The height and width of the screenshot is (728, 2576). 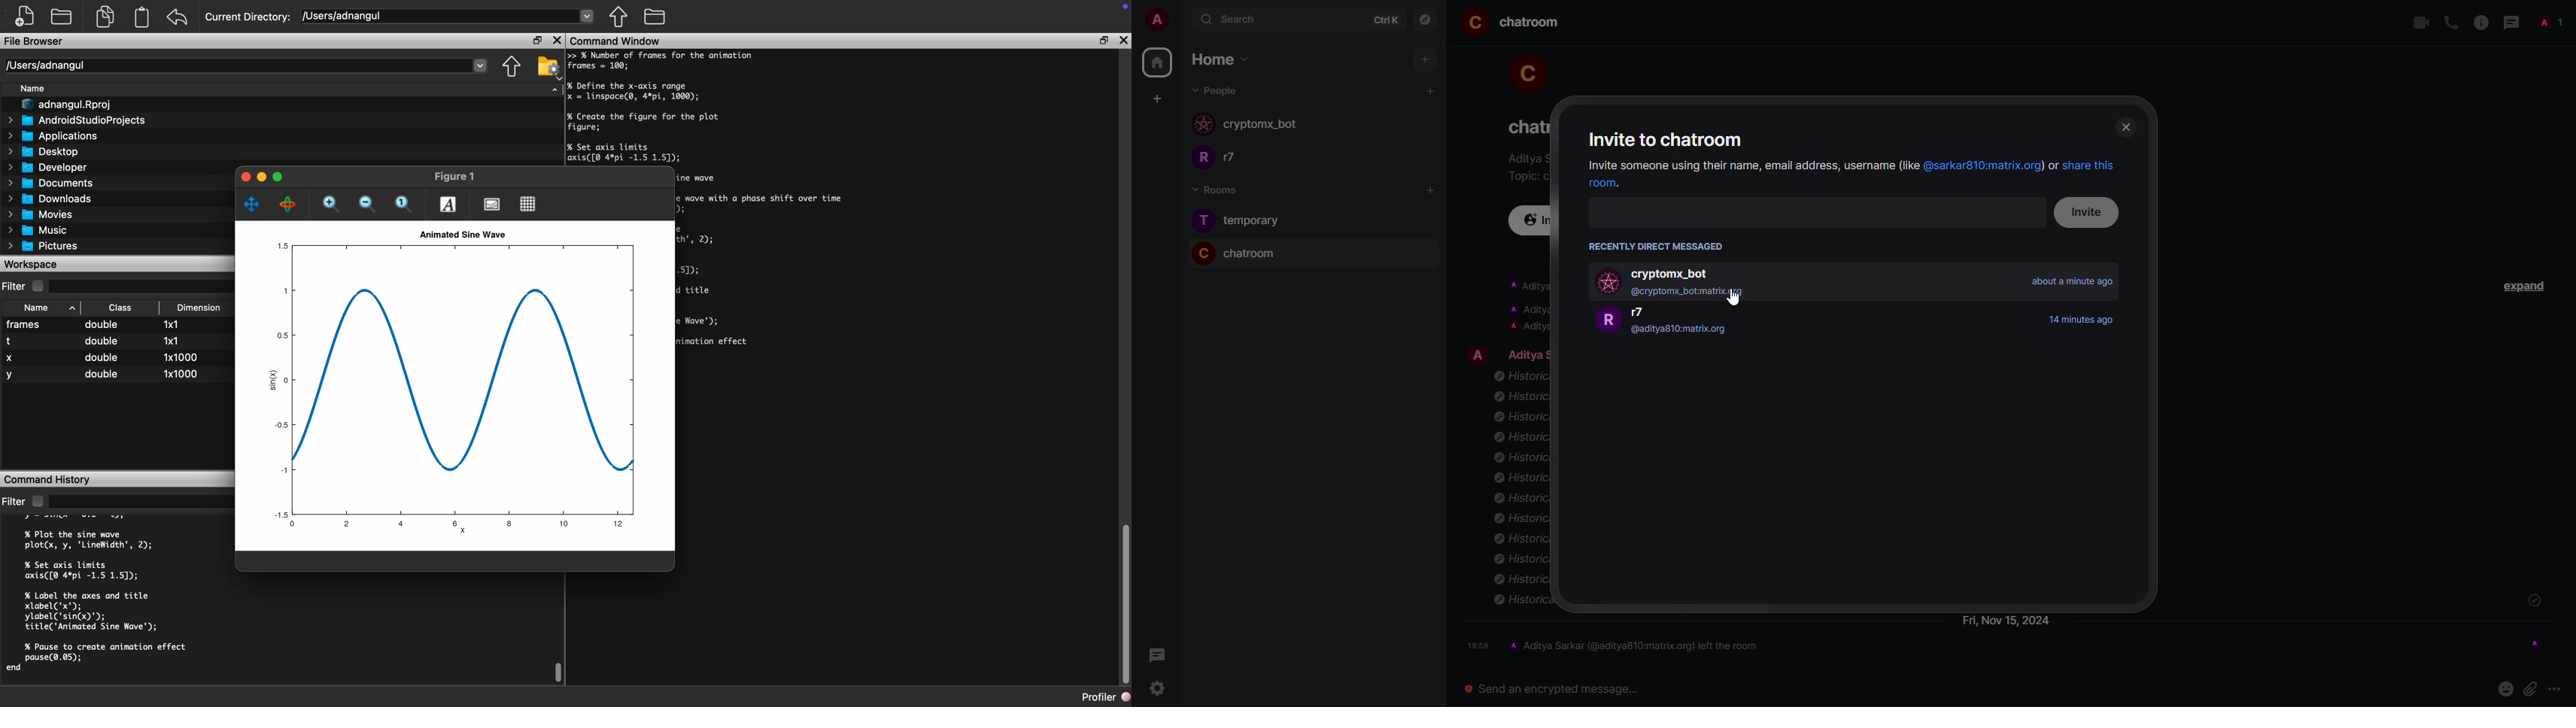 What do you see at coordinates (1240, 158) in the screenshot?
I see `people` at bounding box center [1240, 158].